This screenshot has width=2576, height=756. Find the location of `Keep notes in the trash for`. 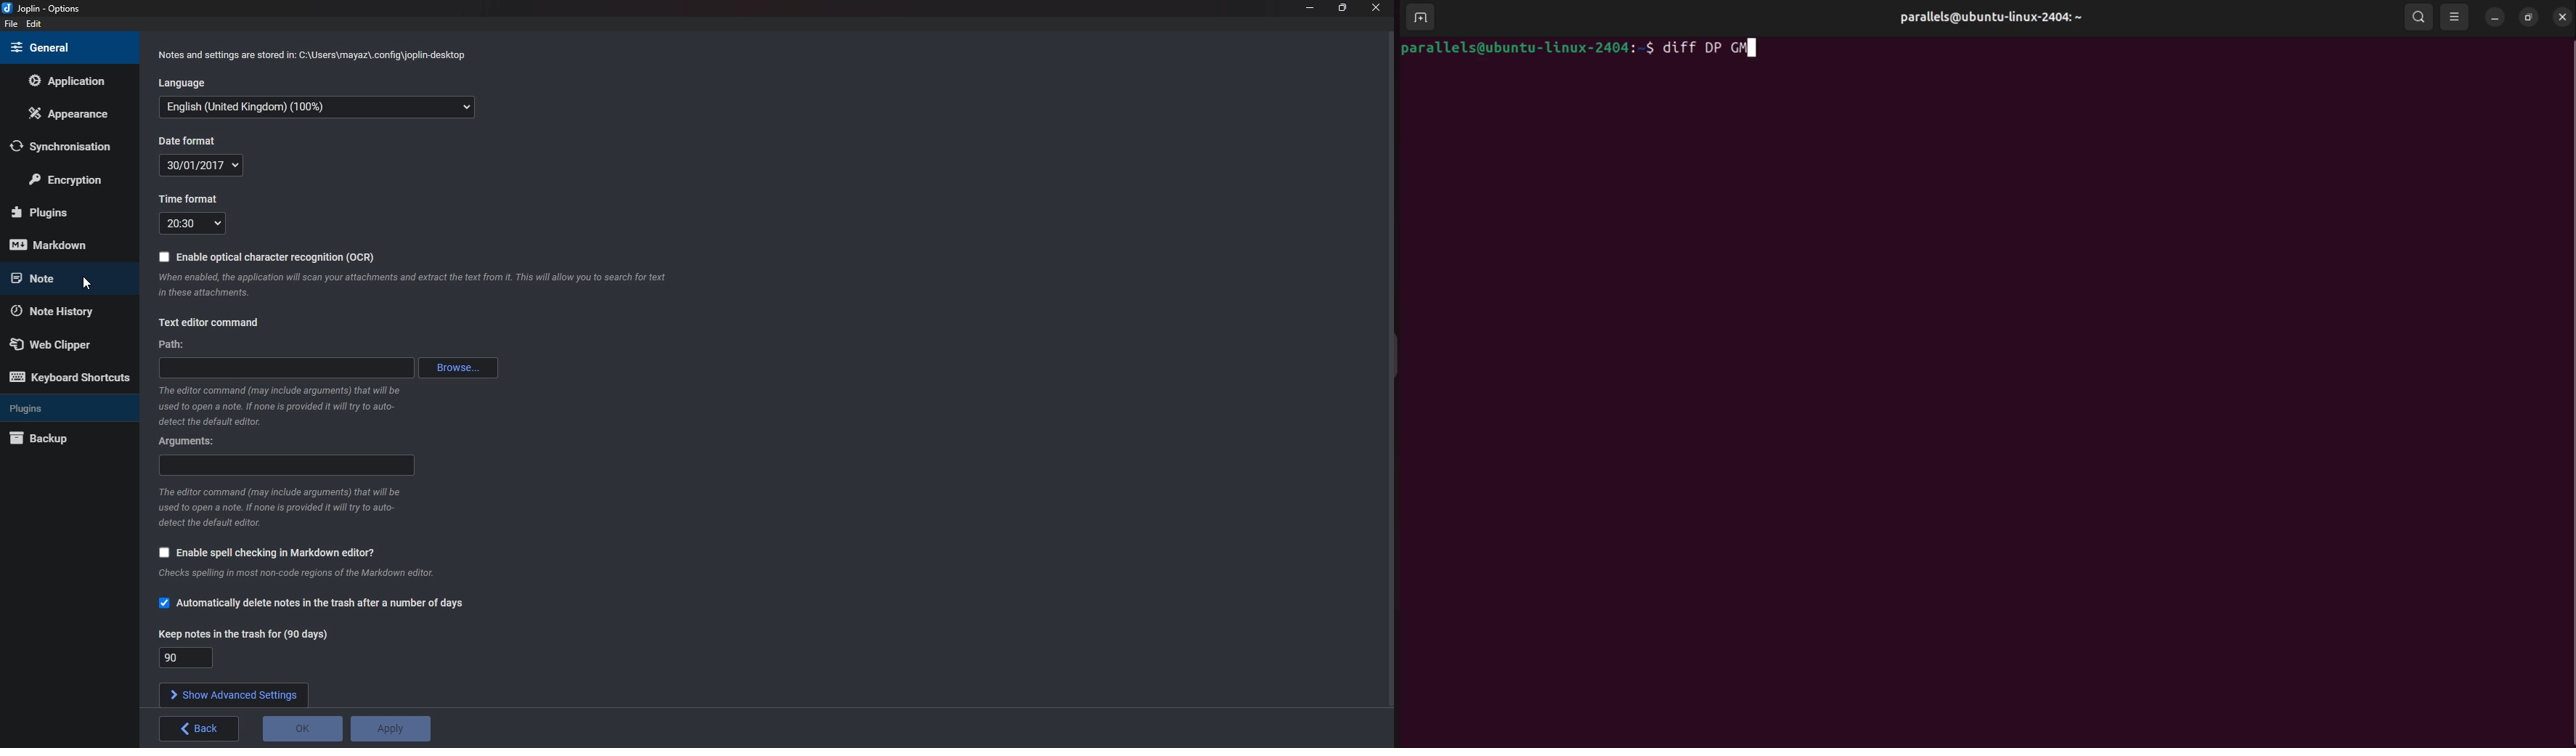

Keep notes in the trash for is located at coordinates (247, 633).